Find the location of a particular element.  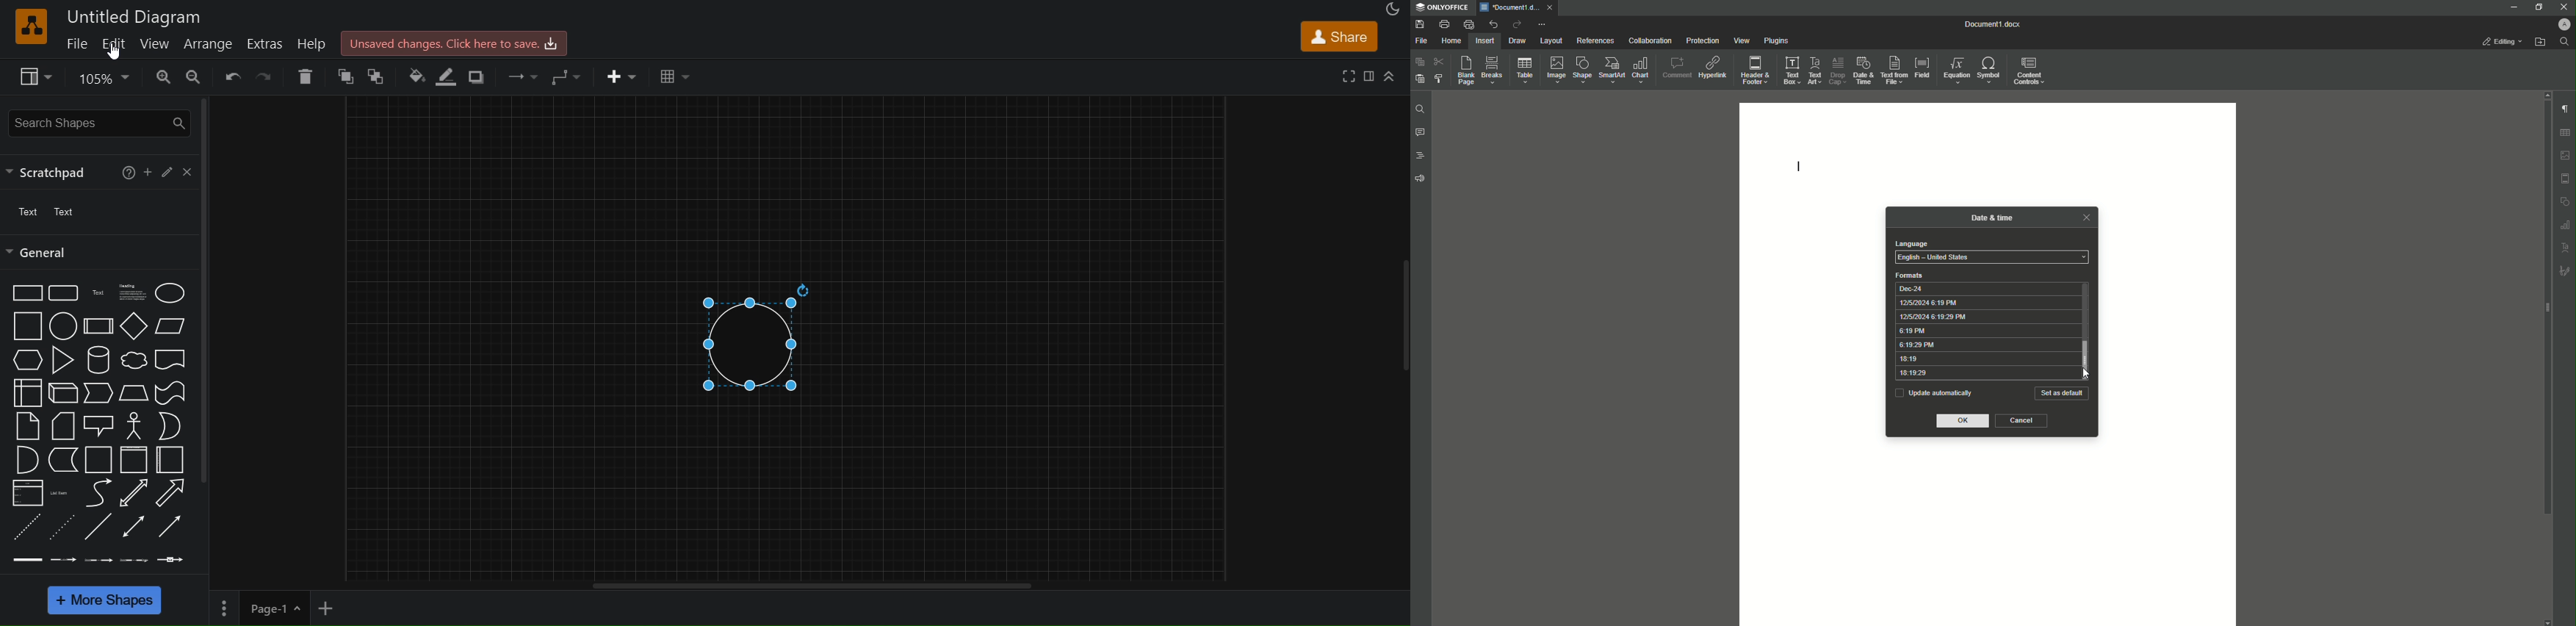

help is located at coordinates (129, 174).